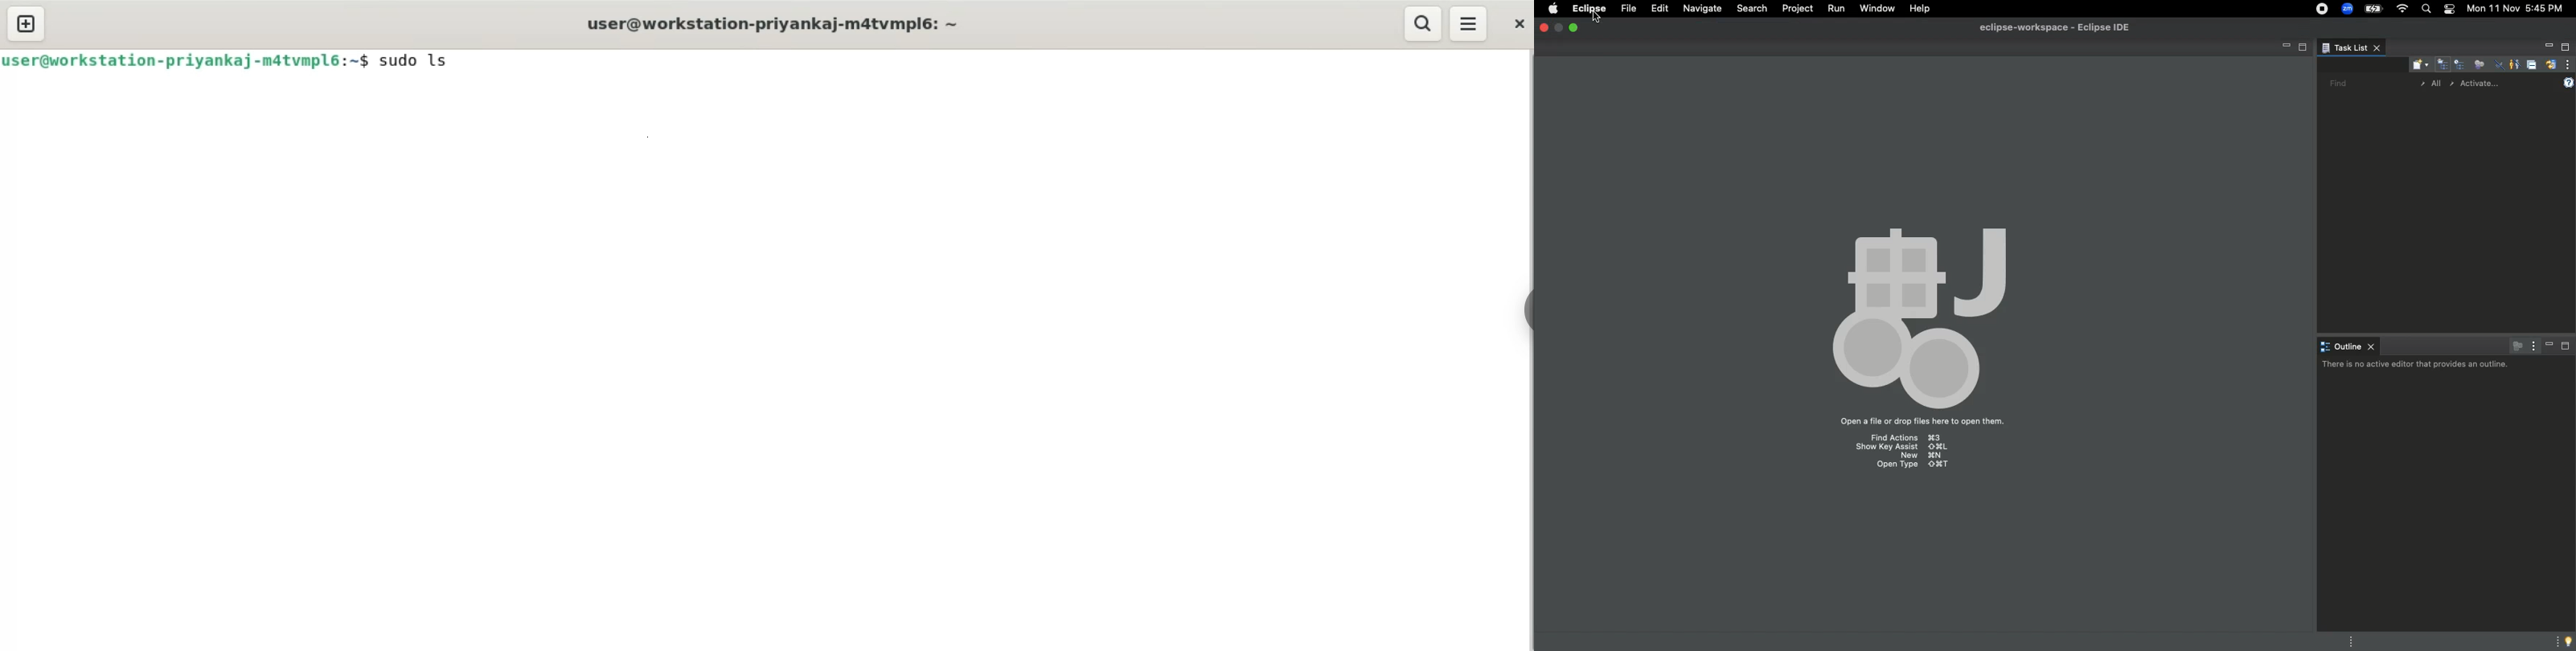 Image resolution: width=2576 pixels, height=672 pixels. What do you see at coordinates (2350, 48) in the screenshot?
I see `Task list` at bounding box center [2350, 48].